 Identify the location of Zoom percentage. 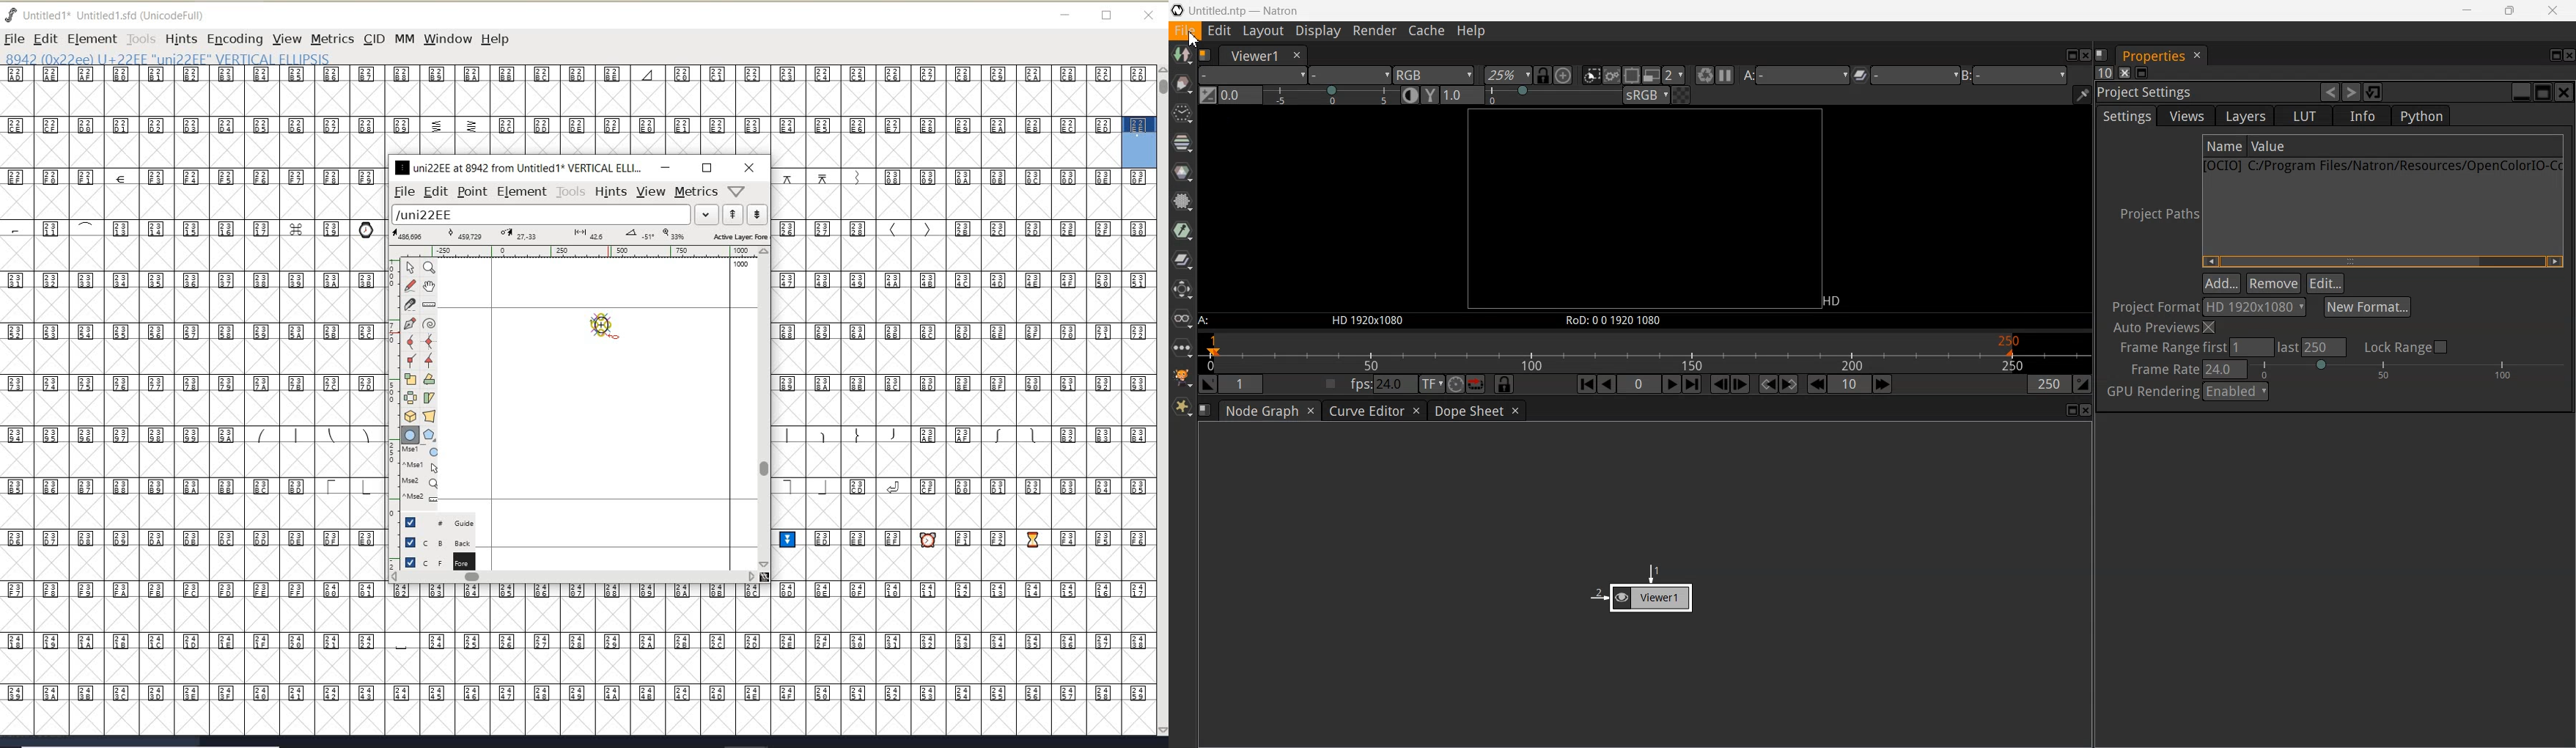
(1507, 76).